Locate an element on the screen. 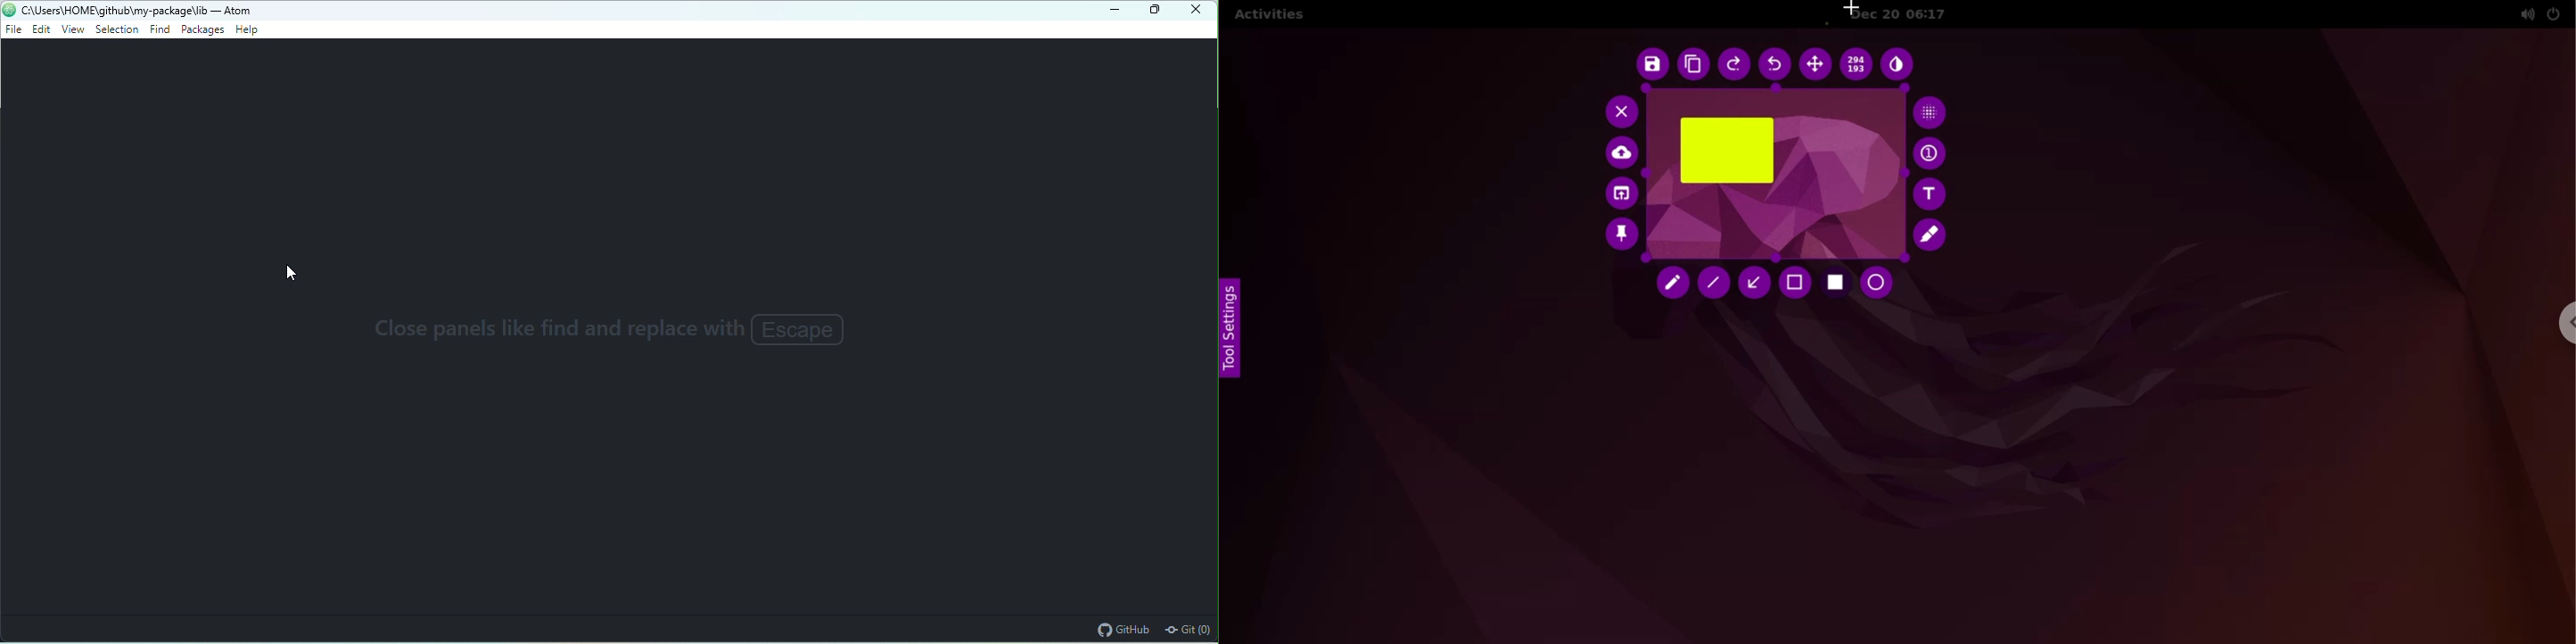  minimize is located at coordinates (1110, 12).